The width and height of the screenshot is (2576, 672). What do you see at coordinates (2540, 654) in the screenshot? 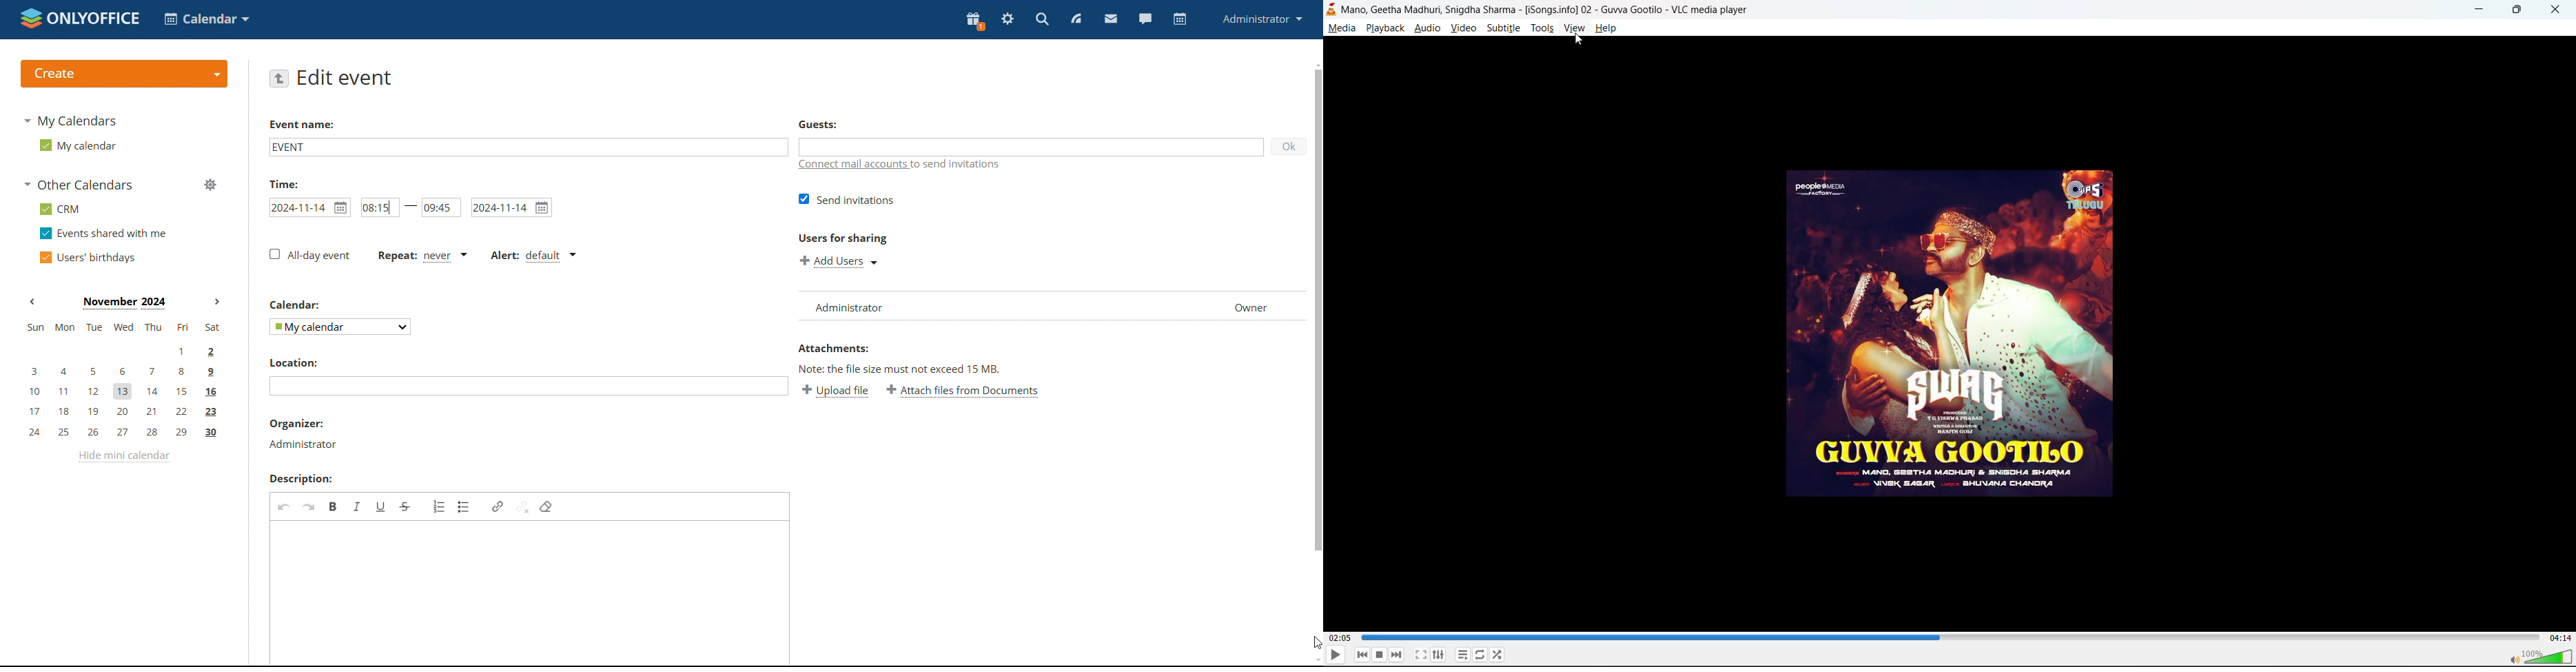
I see `volume` at bounding box center [2540, 654].